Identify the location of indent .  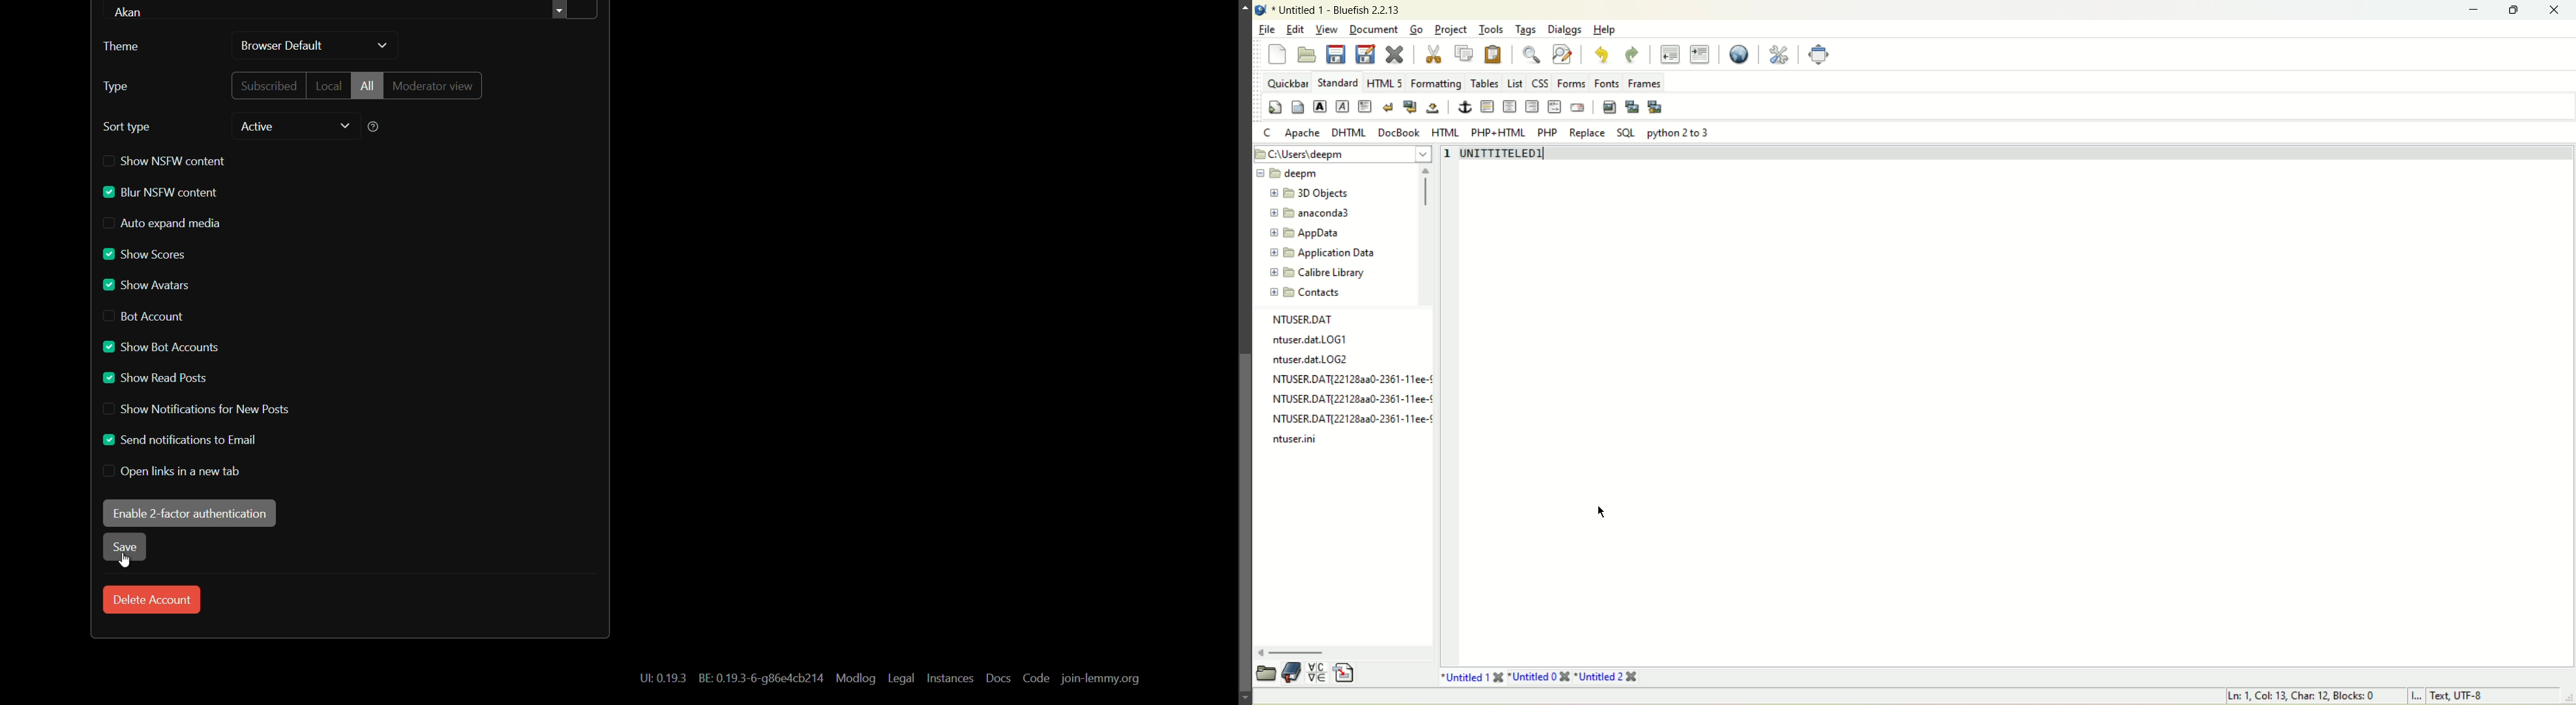
(1702, 53).